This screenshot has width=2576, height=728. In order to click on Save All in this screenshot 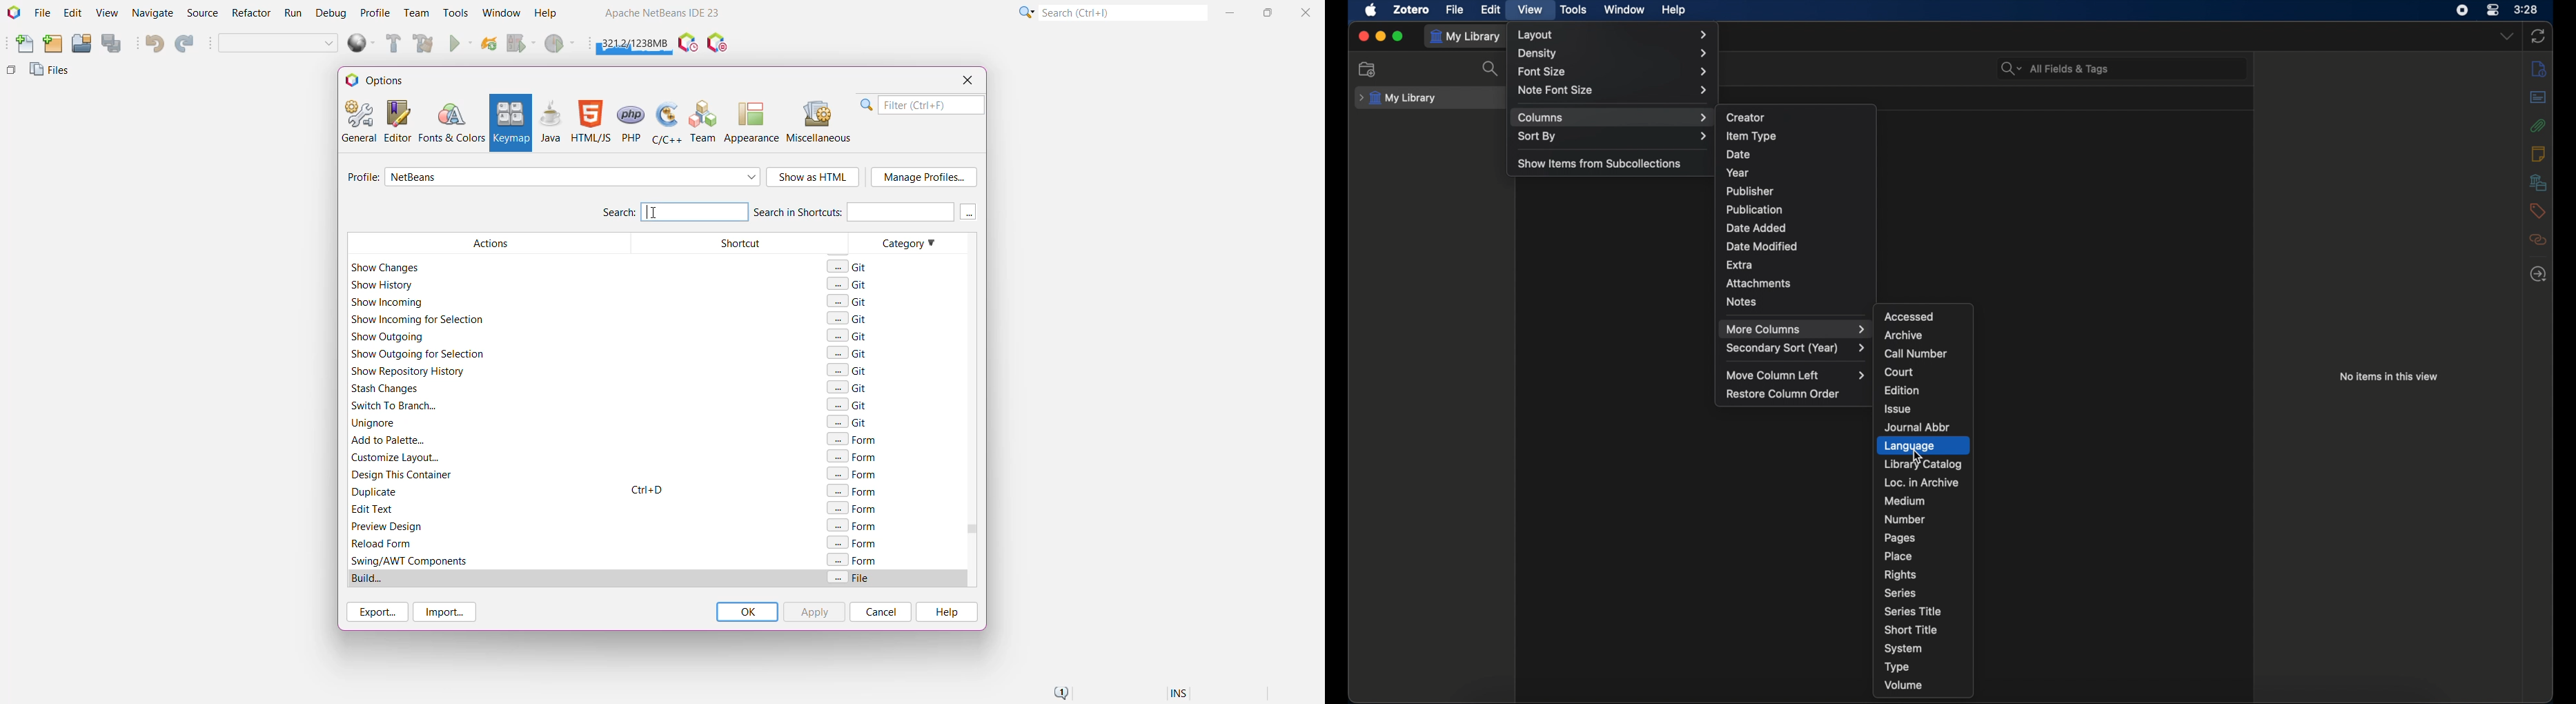, I will do `click(112, 43)`.